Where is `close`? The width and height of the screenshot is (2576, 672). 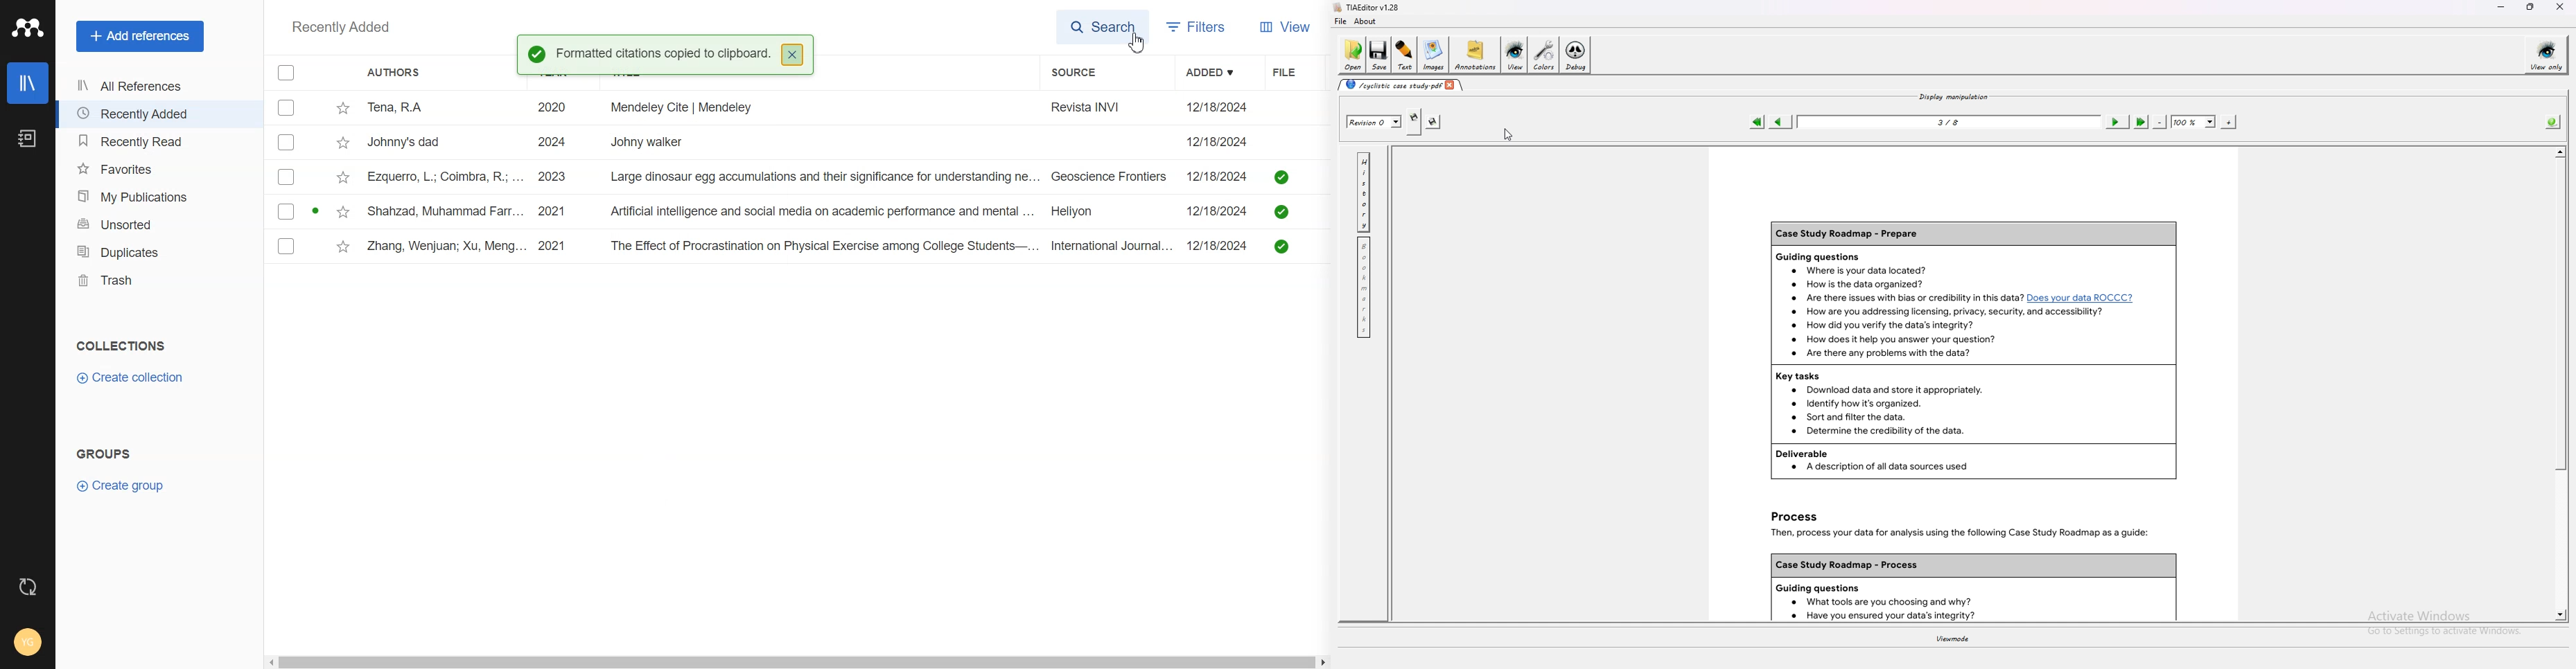
close is located at coordinates (794, 55).